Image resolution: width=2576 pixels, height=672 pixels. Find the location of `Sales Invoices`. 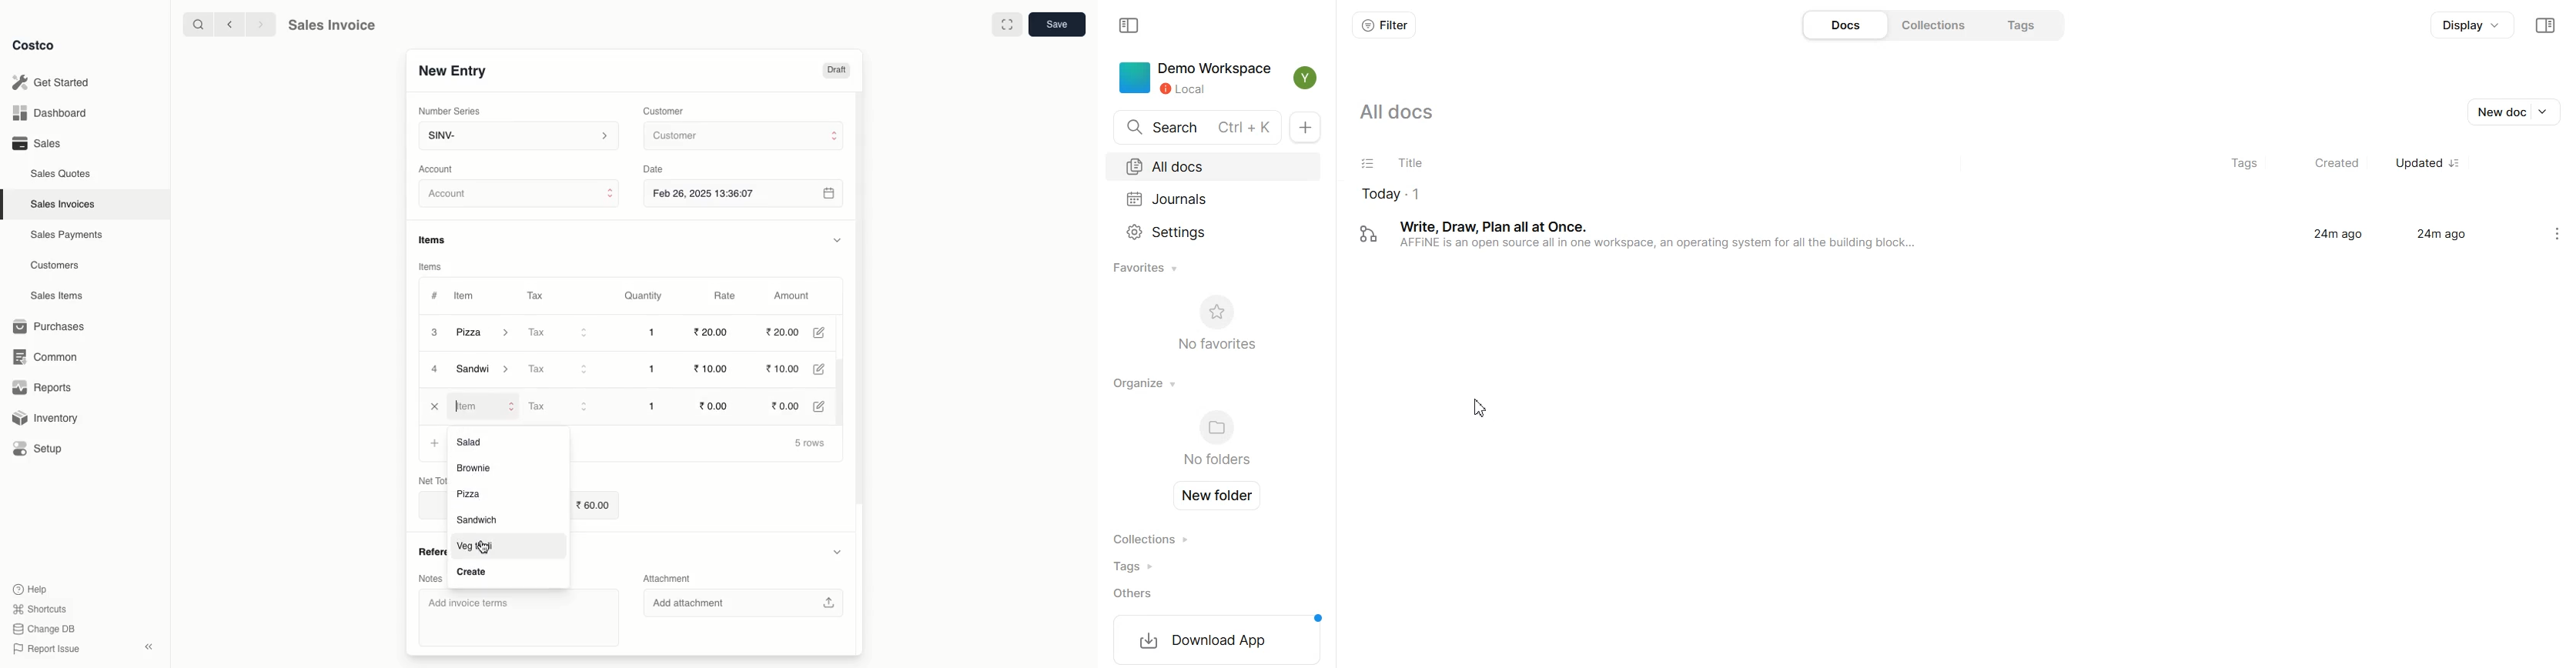

Sales Invoices is located at coordinates (63, 204).